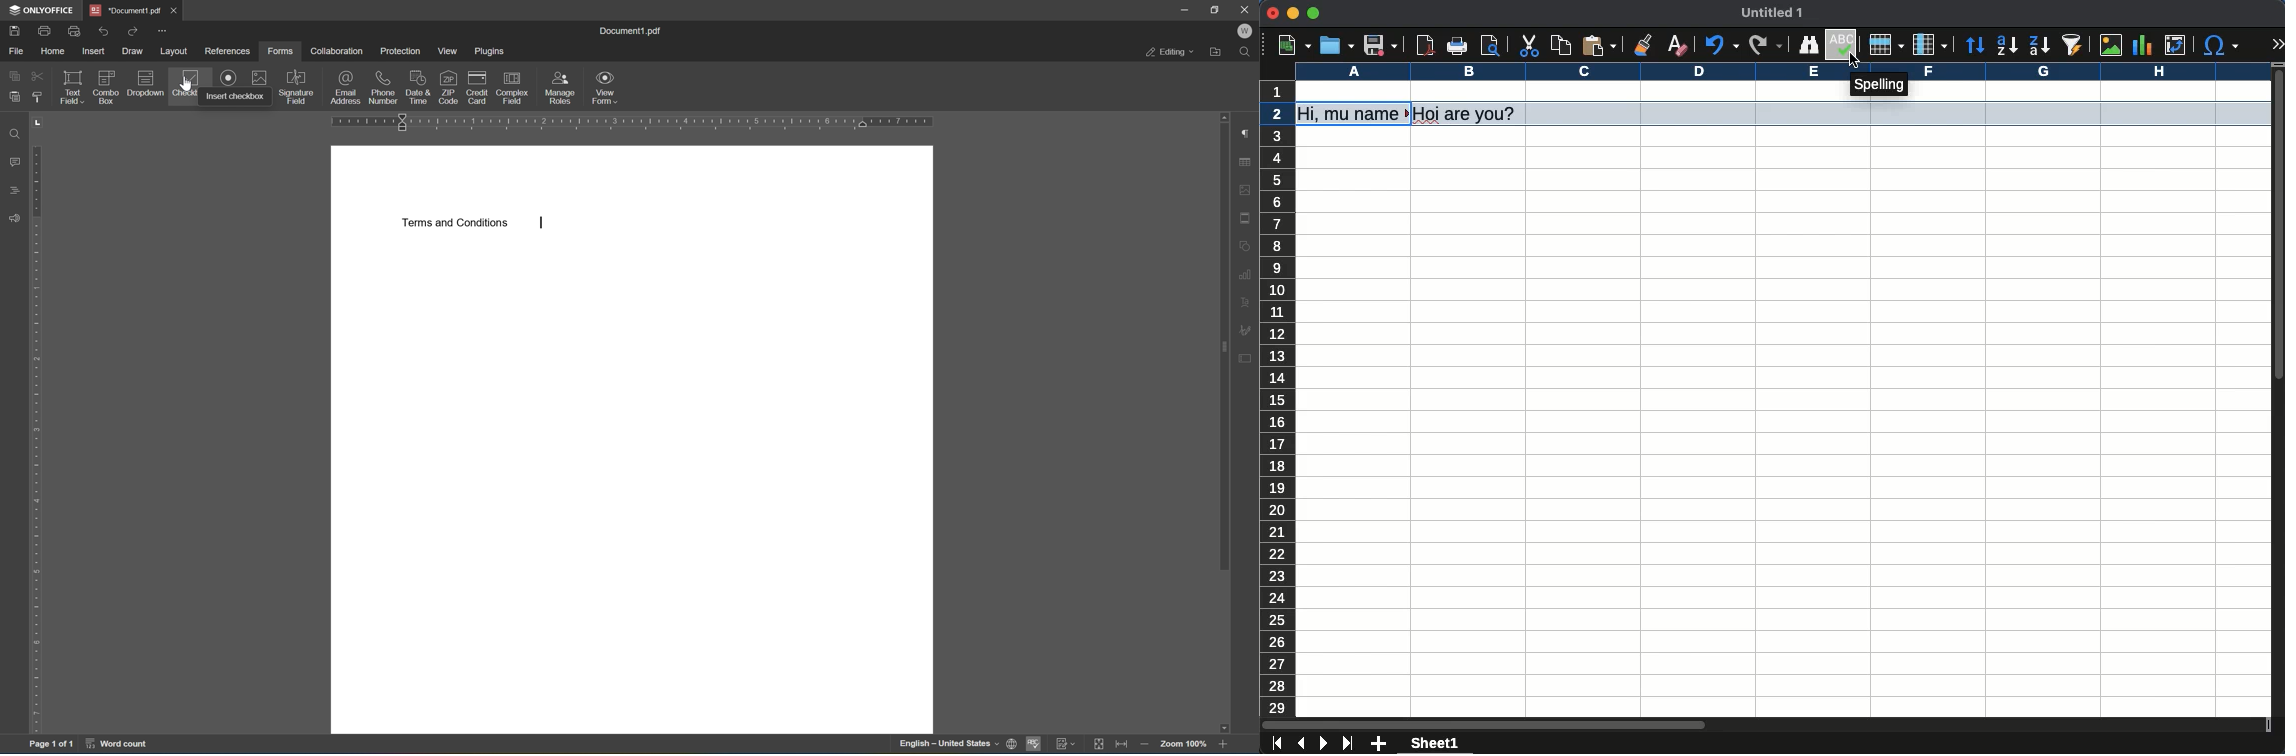  I want to click on scroll, so click(2279, 391).